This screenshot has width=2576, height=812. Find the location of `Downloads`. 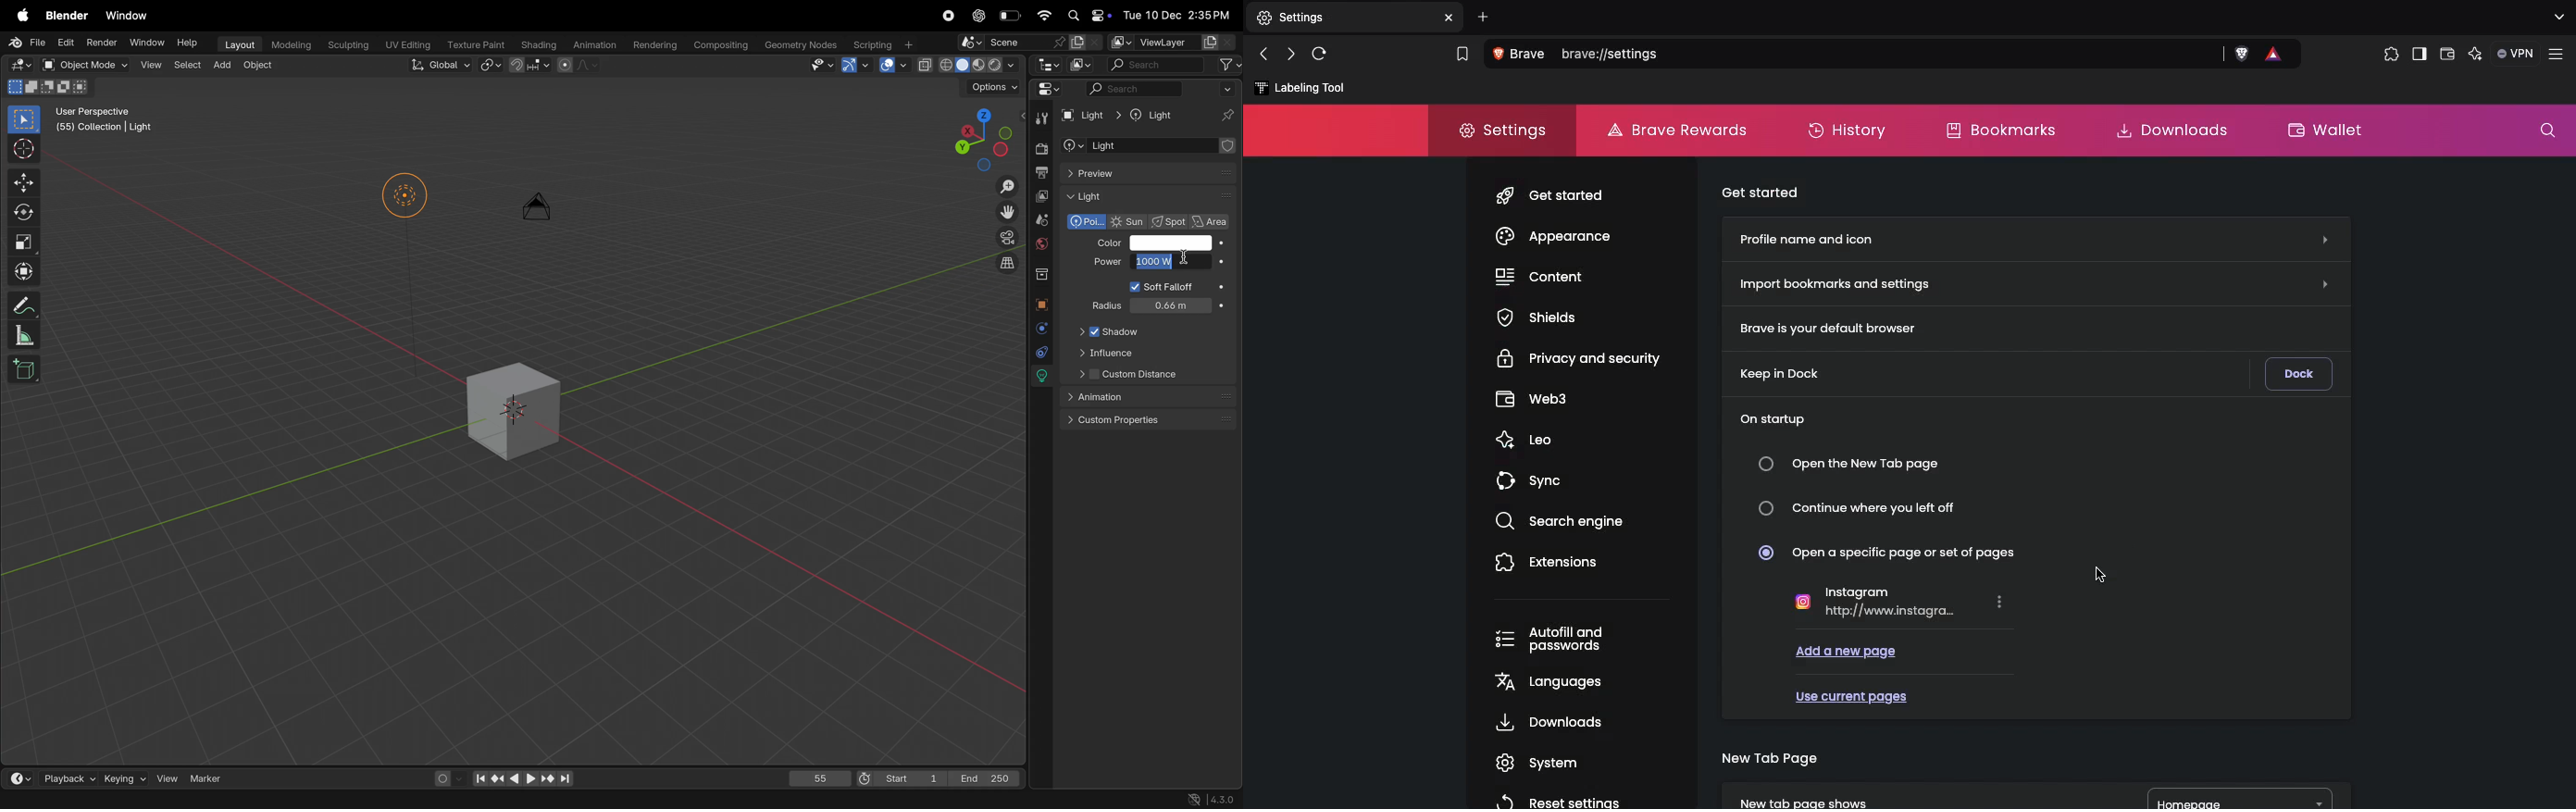

Downloads is located at coordinates (2165, 129).